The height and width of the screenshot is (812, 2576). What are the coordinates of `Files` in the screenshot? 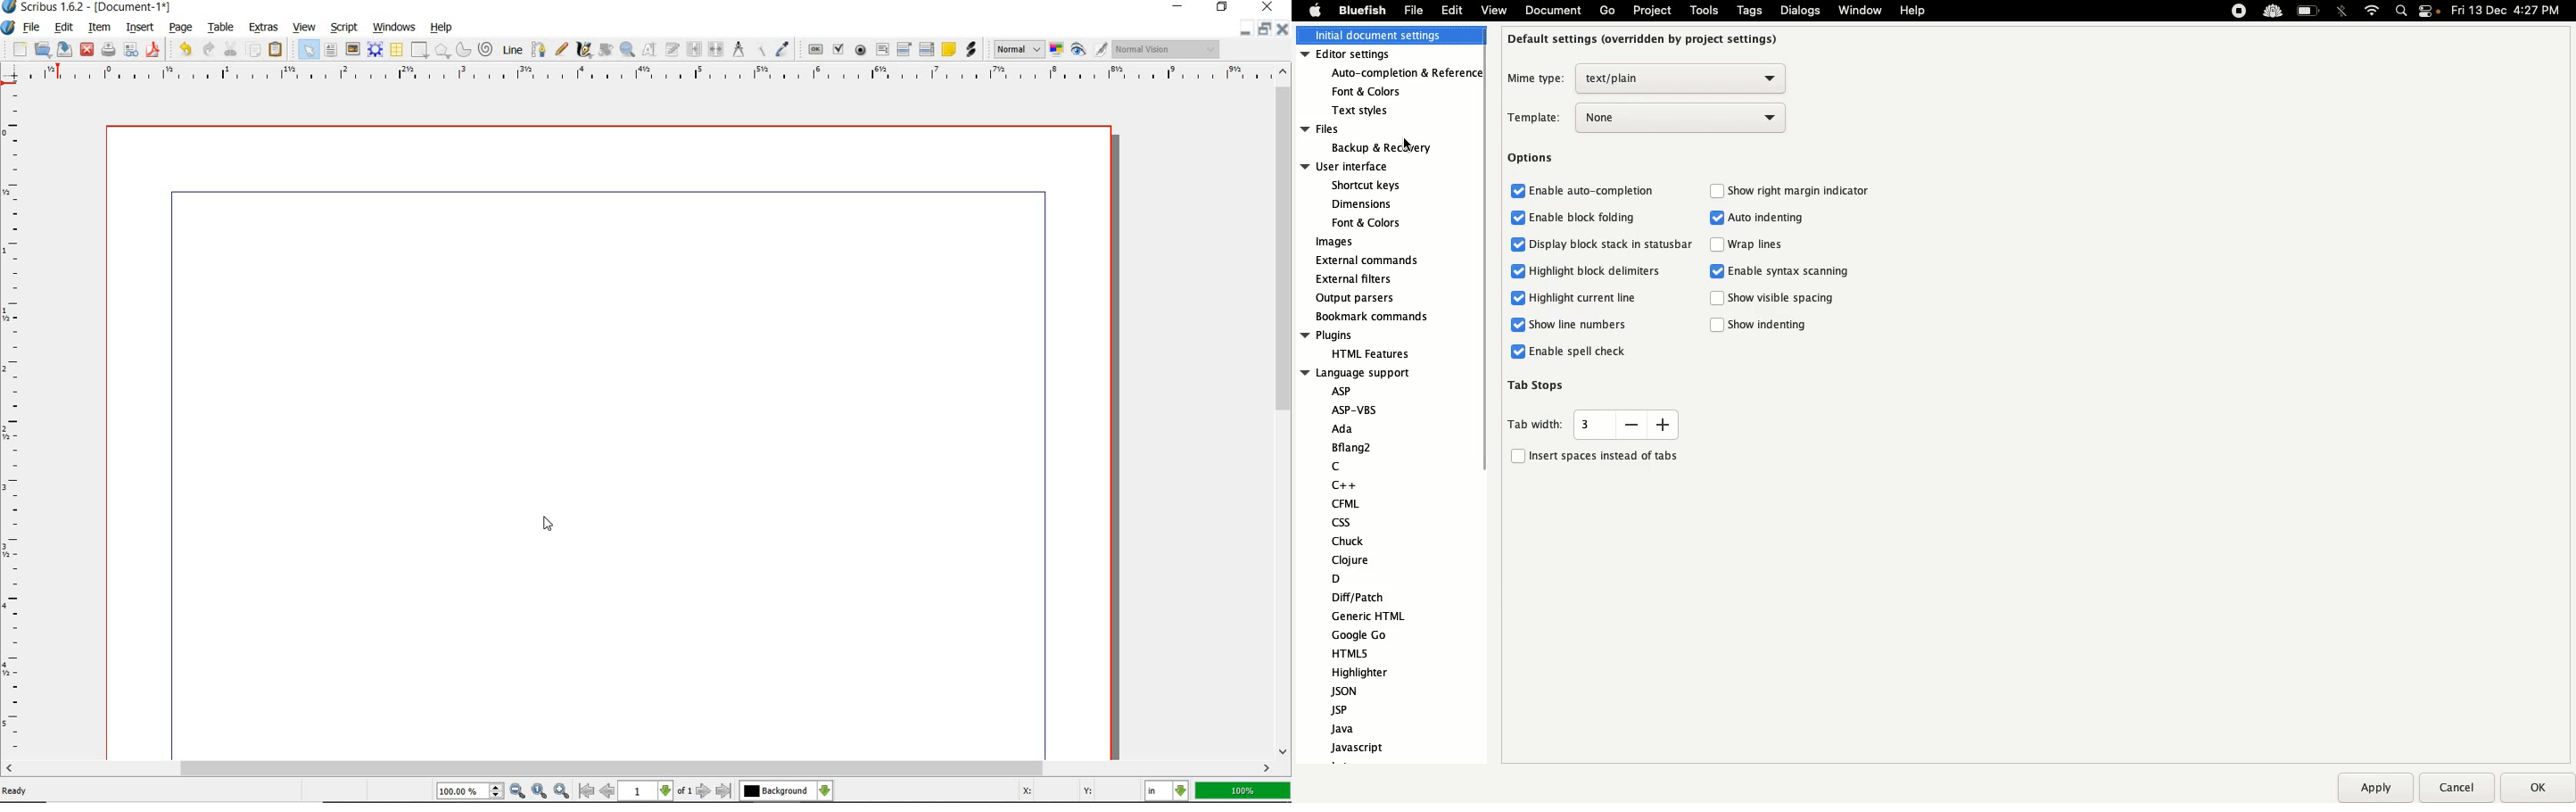 It's located at (1375, 139).